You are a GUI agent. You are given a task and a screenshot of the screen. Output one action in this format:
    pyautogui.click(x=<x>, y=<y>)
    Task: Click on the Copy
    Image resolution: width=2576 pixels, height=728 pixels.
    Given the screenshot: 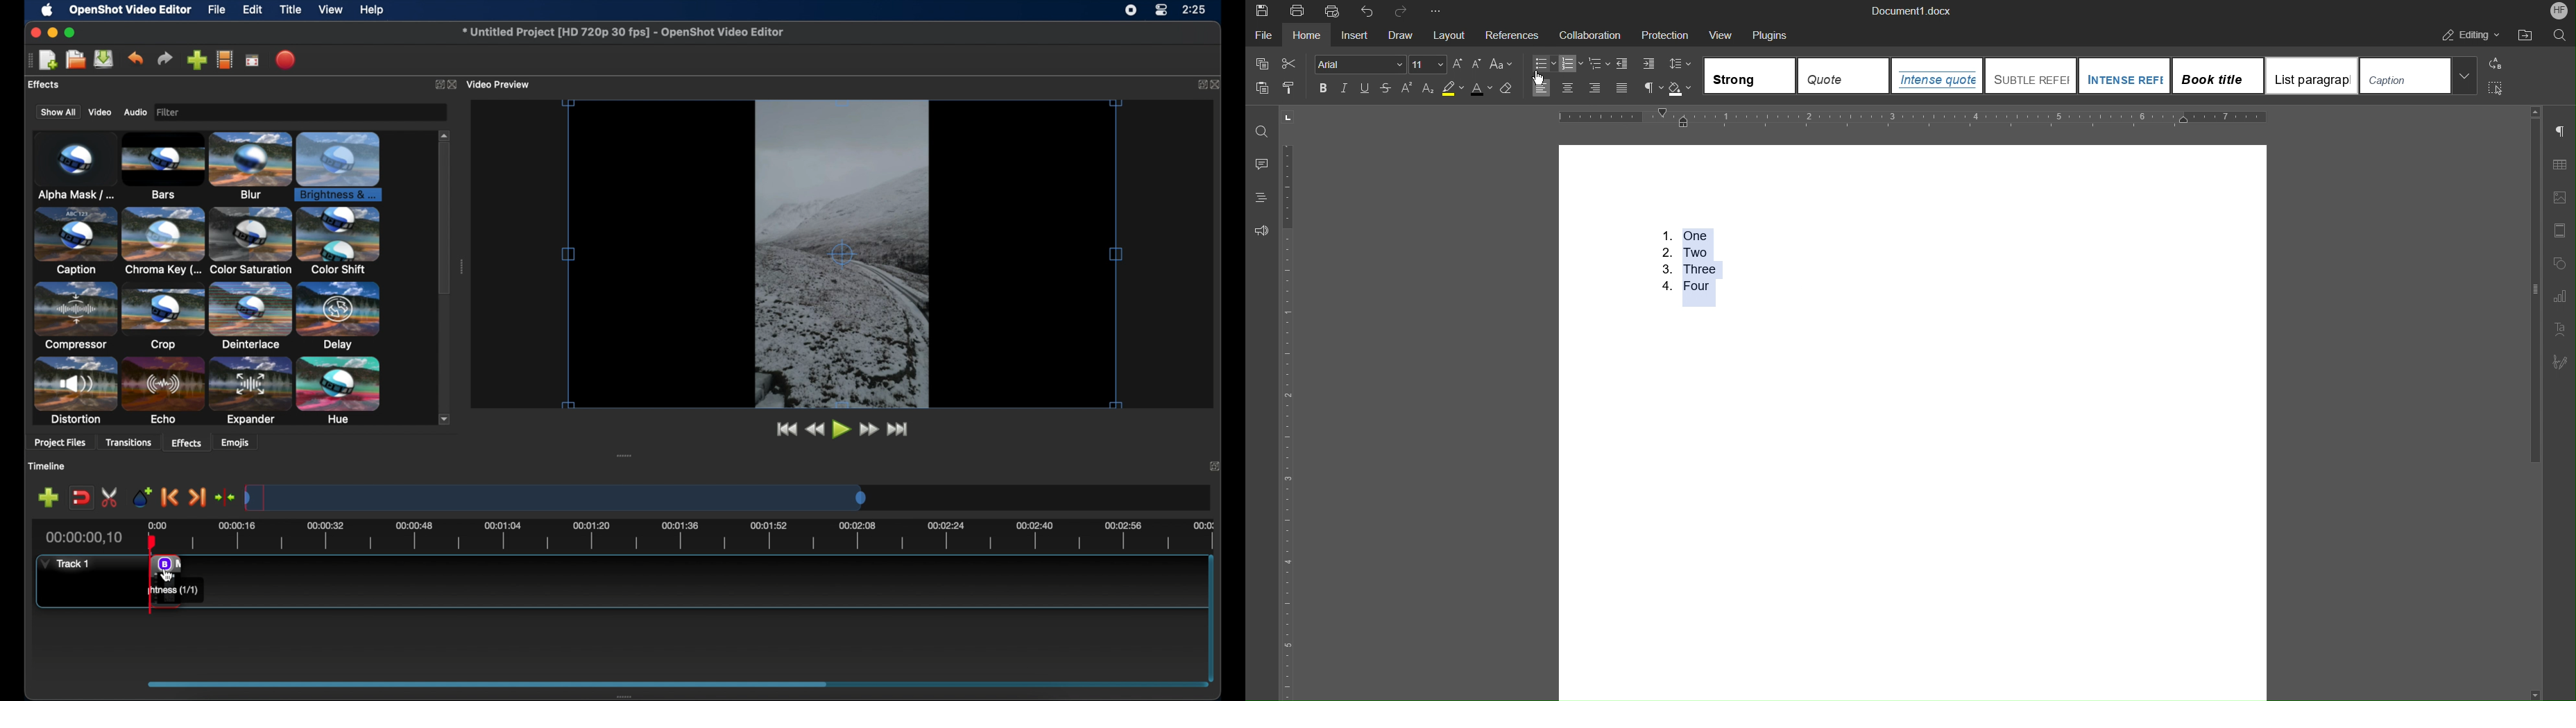 What is the action you would take?
    pyautogui.click(x=1259, y=64)
    